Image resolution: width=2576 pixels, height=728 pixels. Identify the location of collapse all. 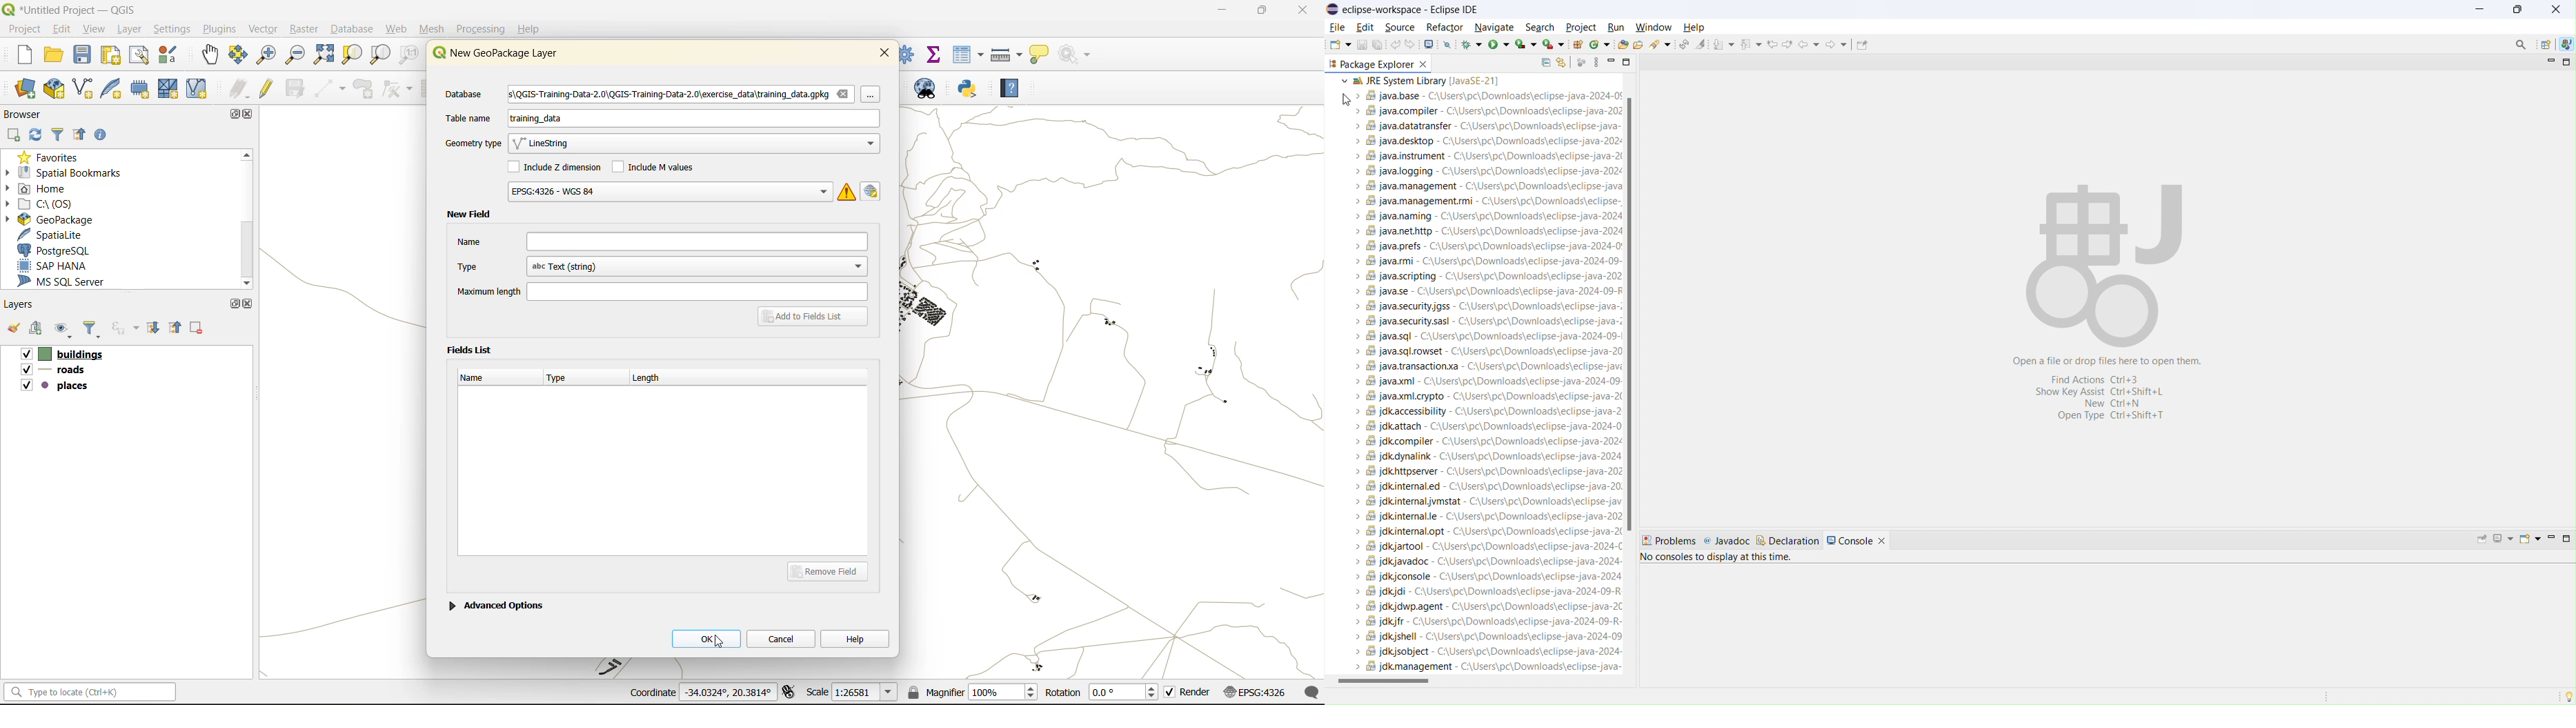
(177, 327).